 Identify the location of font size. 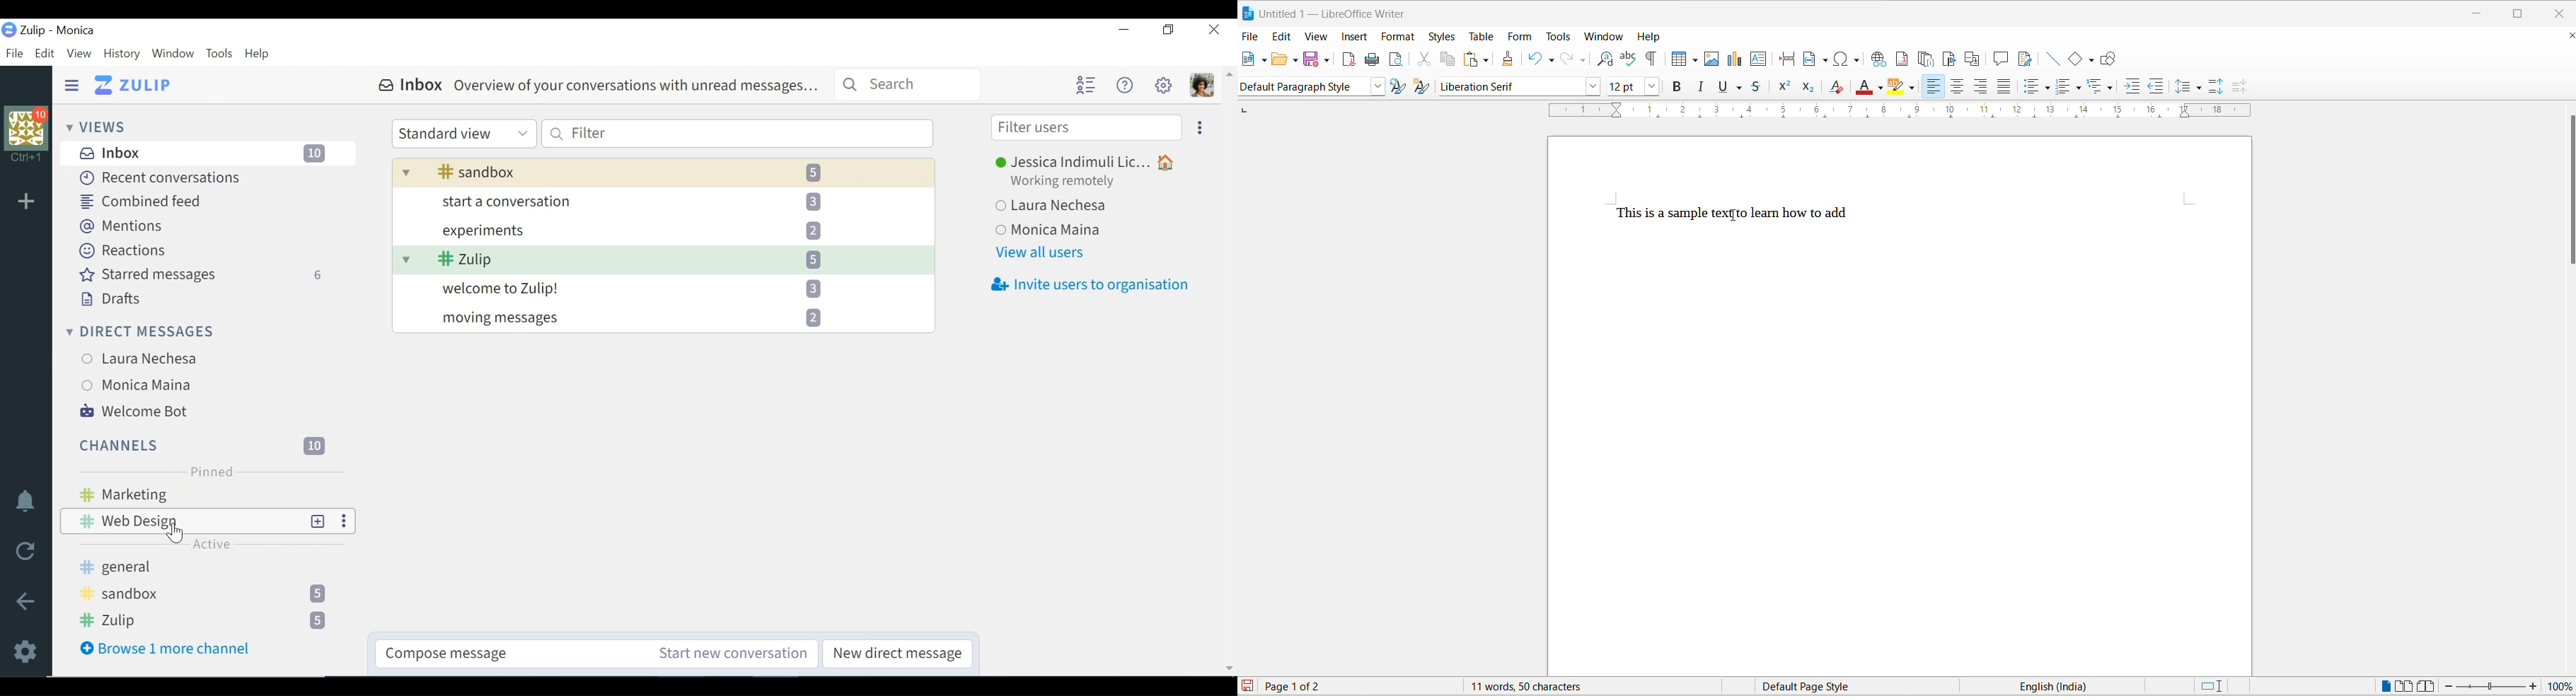
(1624, 87).